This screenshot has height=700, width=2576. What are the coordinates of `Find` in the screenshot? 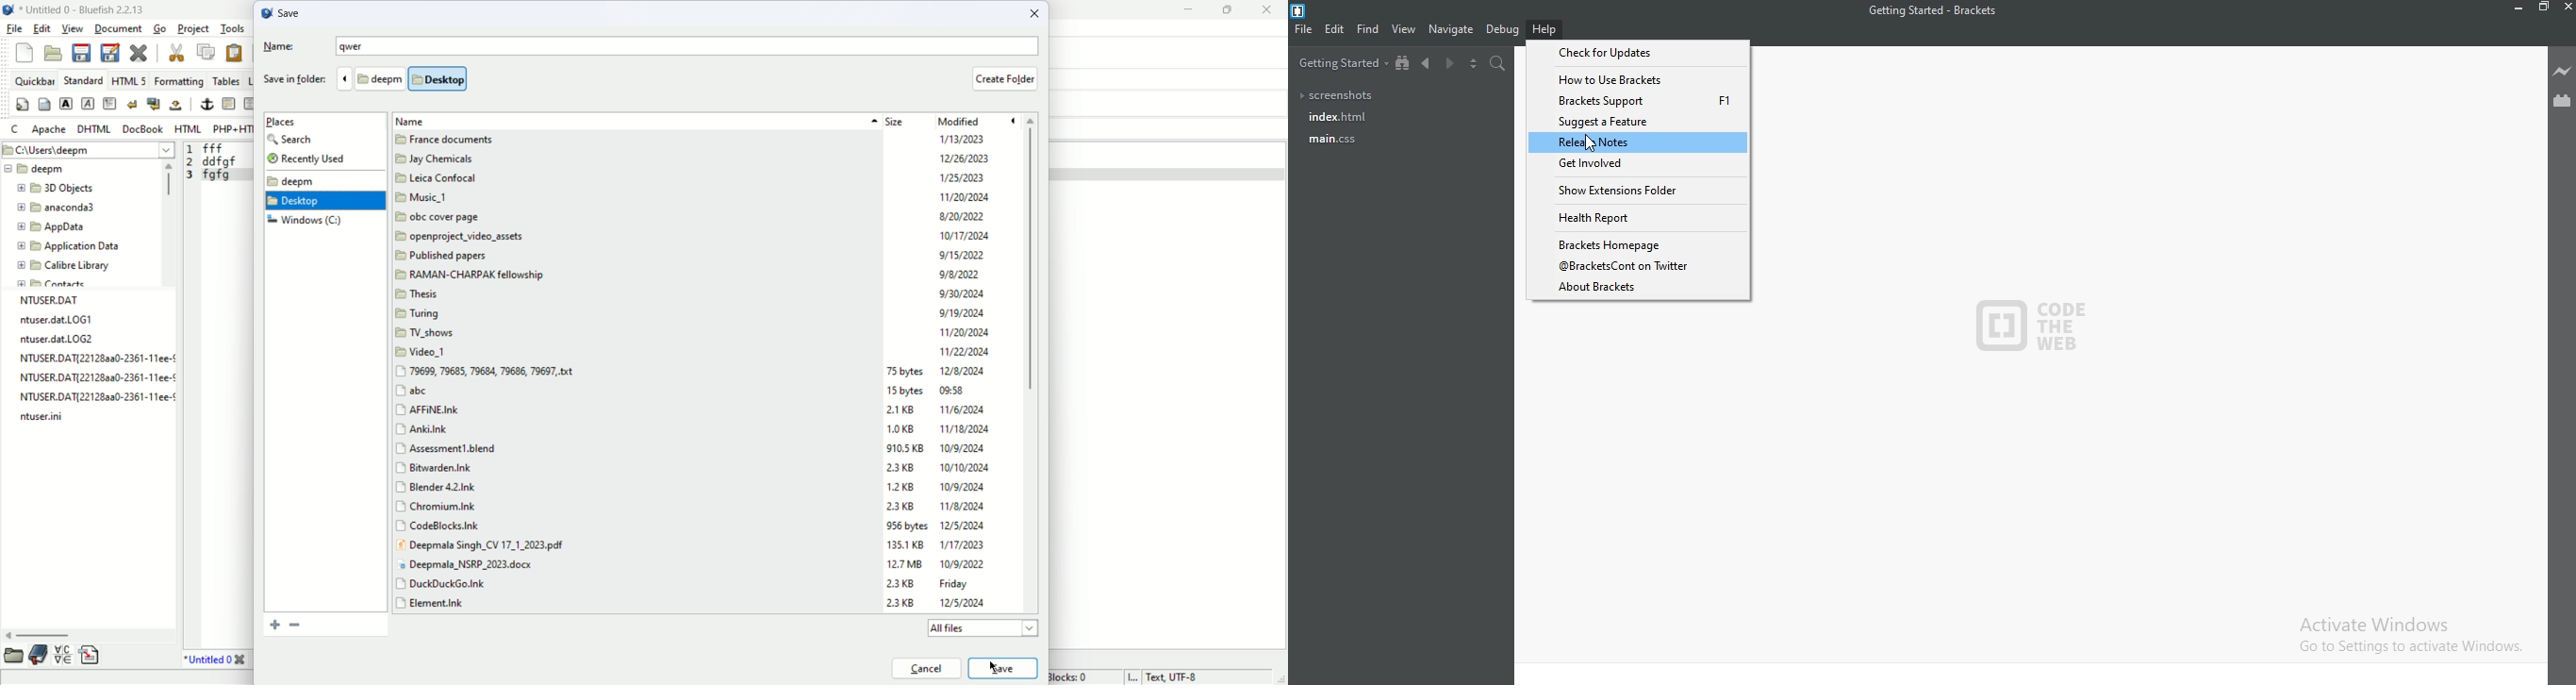 It's located at (1369, 28).